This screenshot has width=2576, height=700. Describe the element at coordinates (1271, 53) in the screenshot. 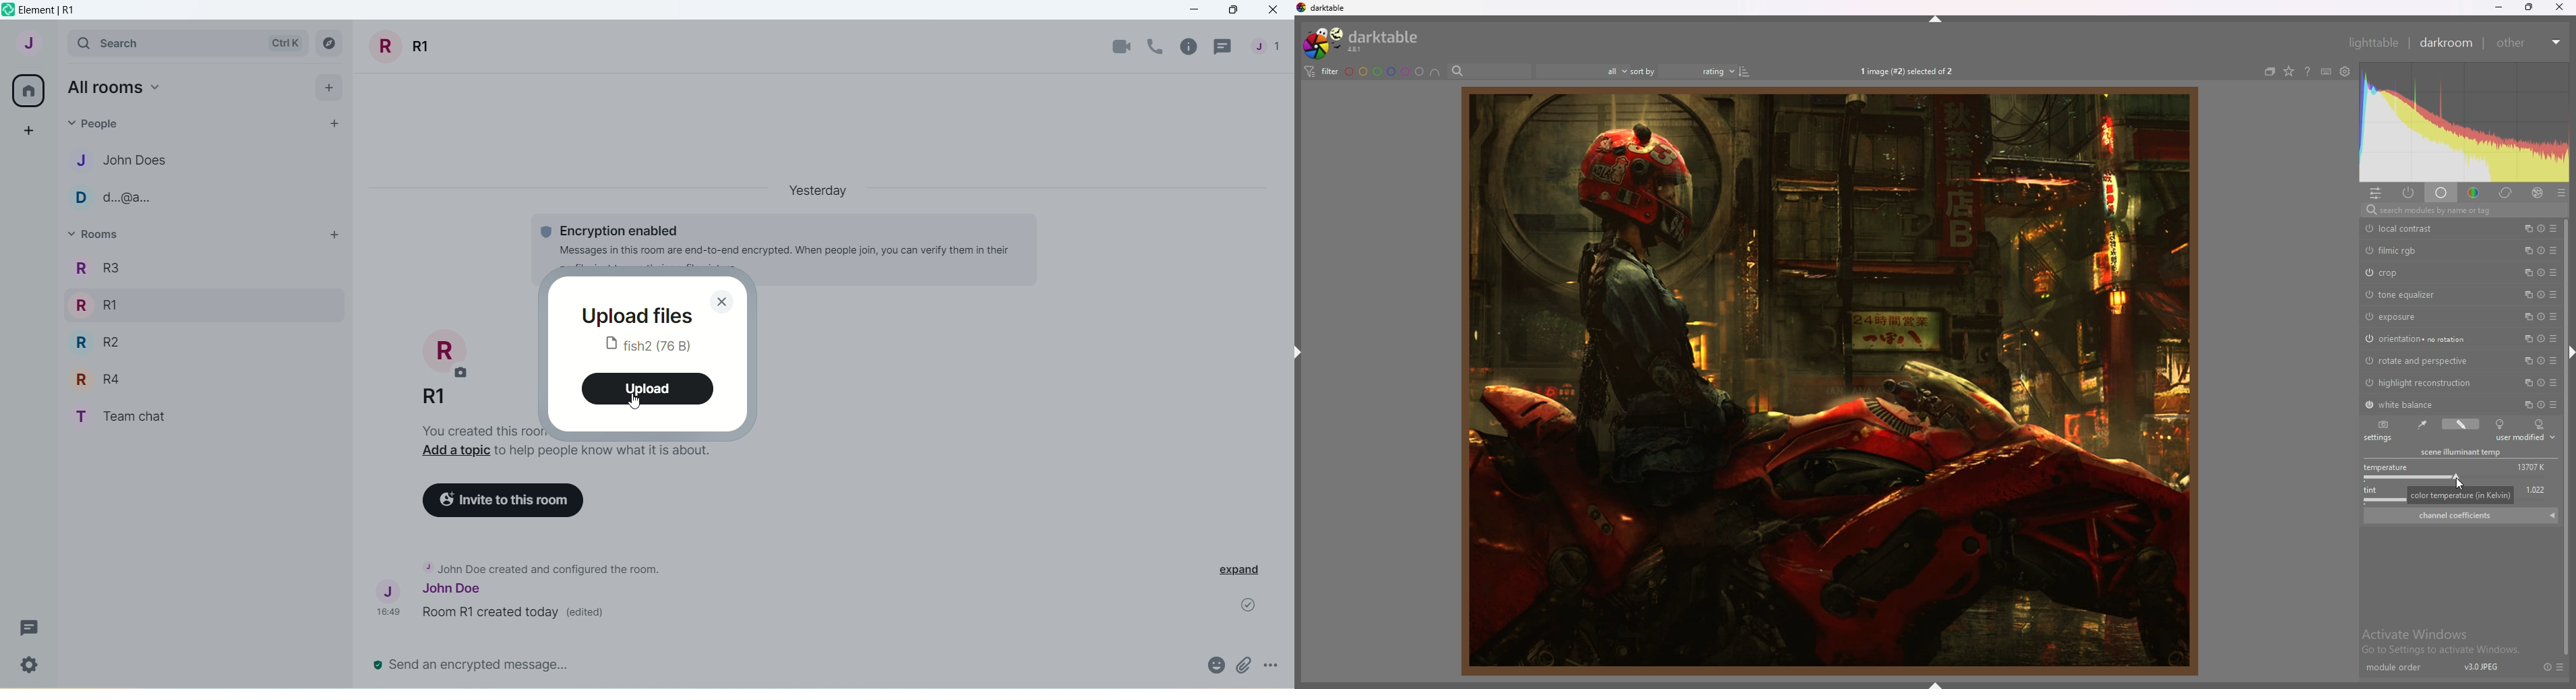

I see `people` at that location.